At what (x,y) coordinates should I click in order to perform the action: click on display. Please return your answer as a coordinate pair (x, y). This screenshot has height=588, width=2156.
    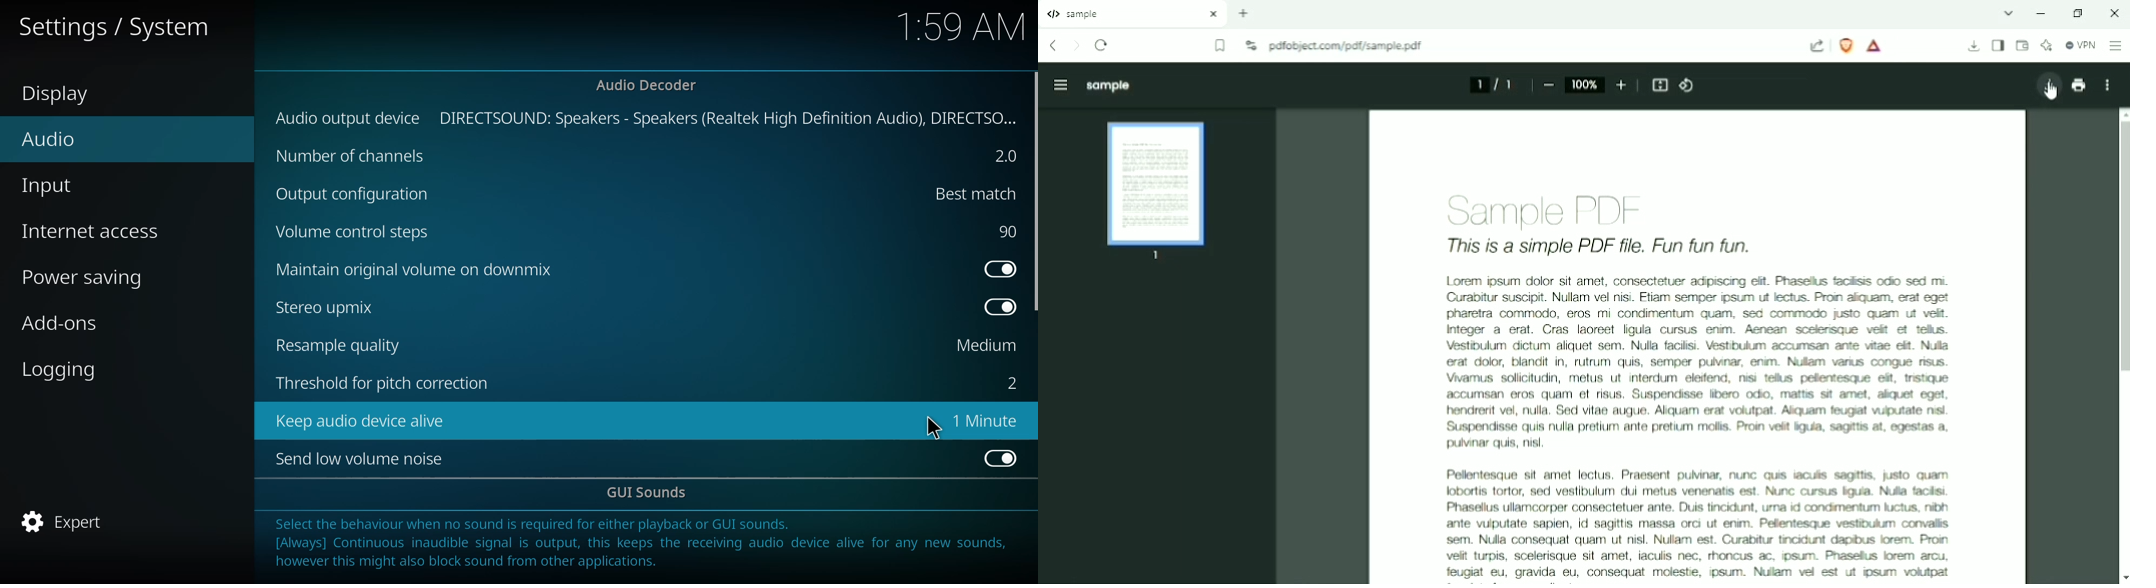
    Looking at the image, I should click on (59, 95).